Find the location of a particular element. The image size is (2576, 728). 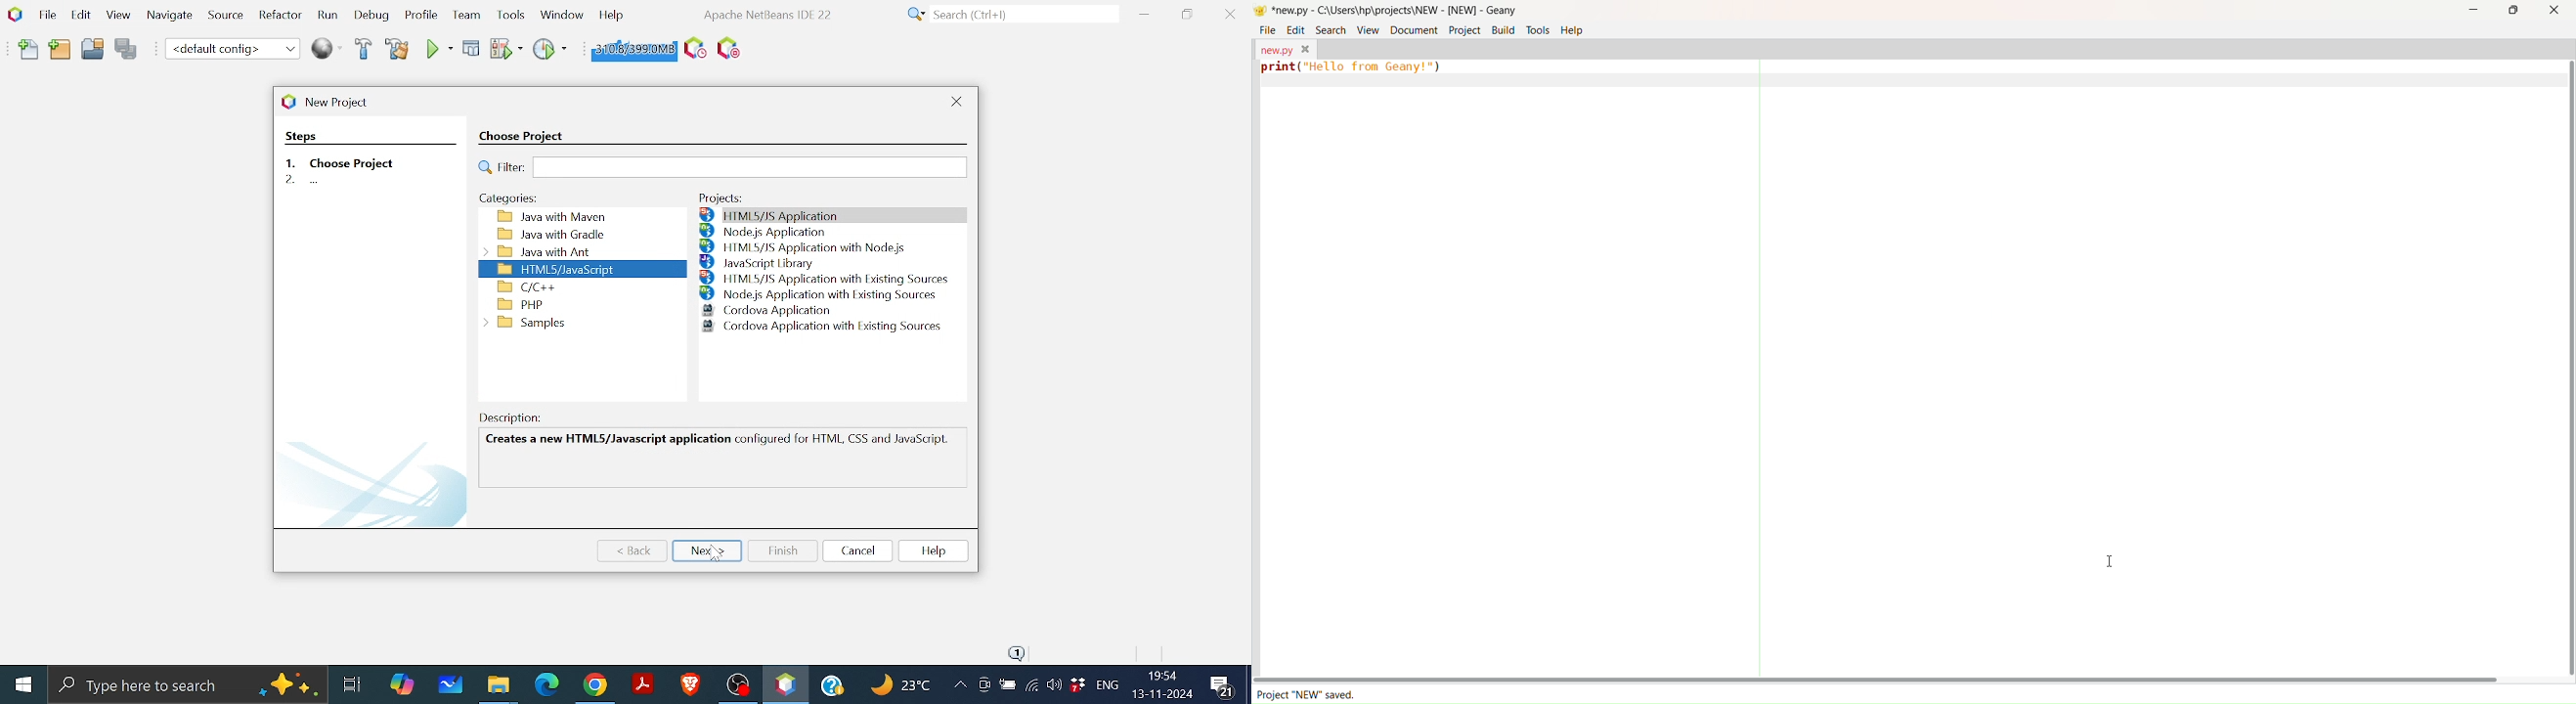

Help is located at coordinates (835, 682).